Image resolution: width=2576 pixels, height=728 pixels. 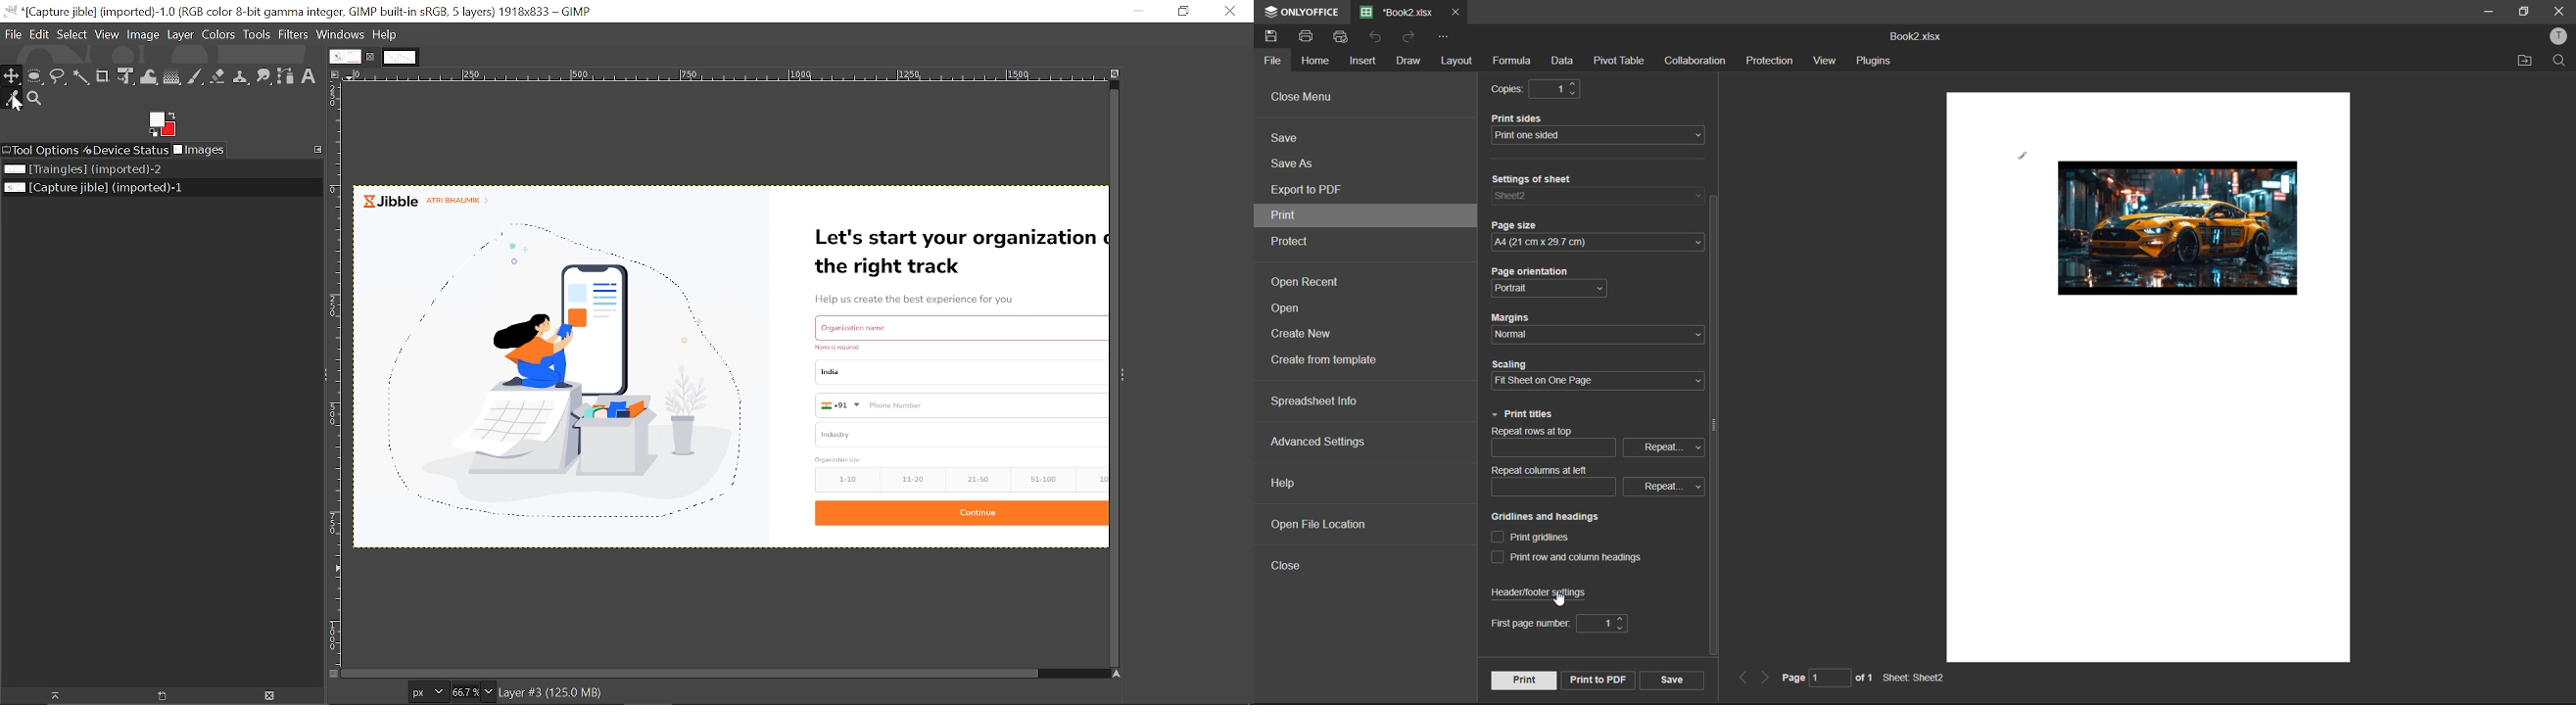 I want to click on view, so click(x=1824, y=63).